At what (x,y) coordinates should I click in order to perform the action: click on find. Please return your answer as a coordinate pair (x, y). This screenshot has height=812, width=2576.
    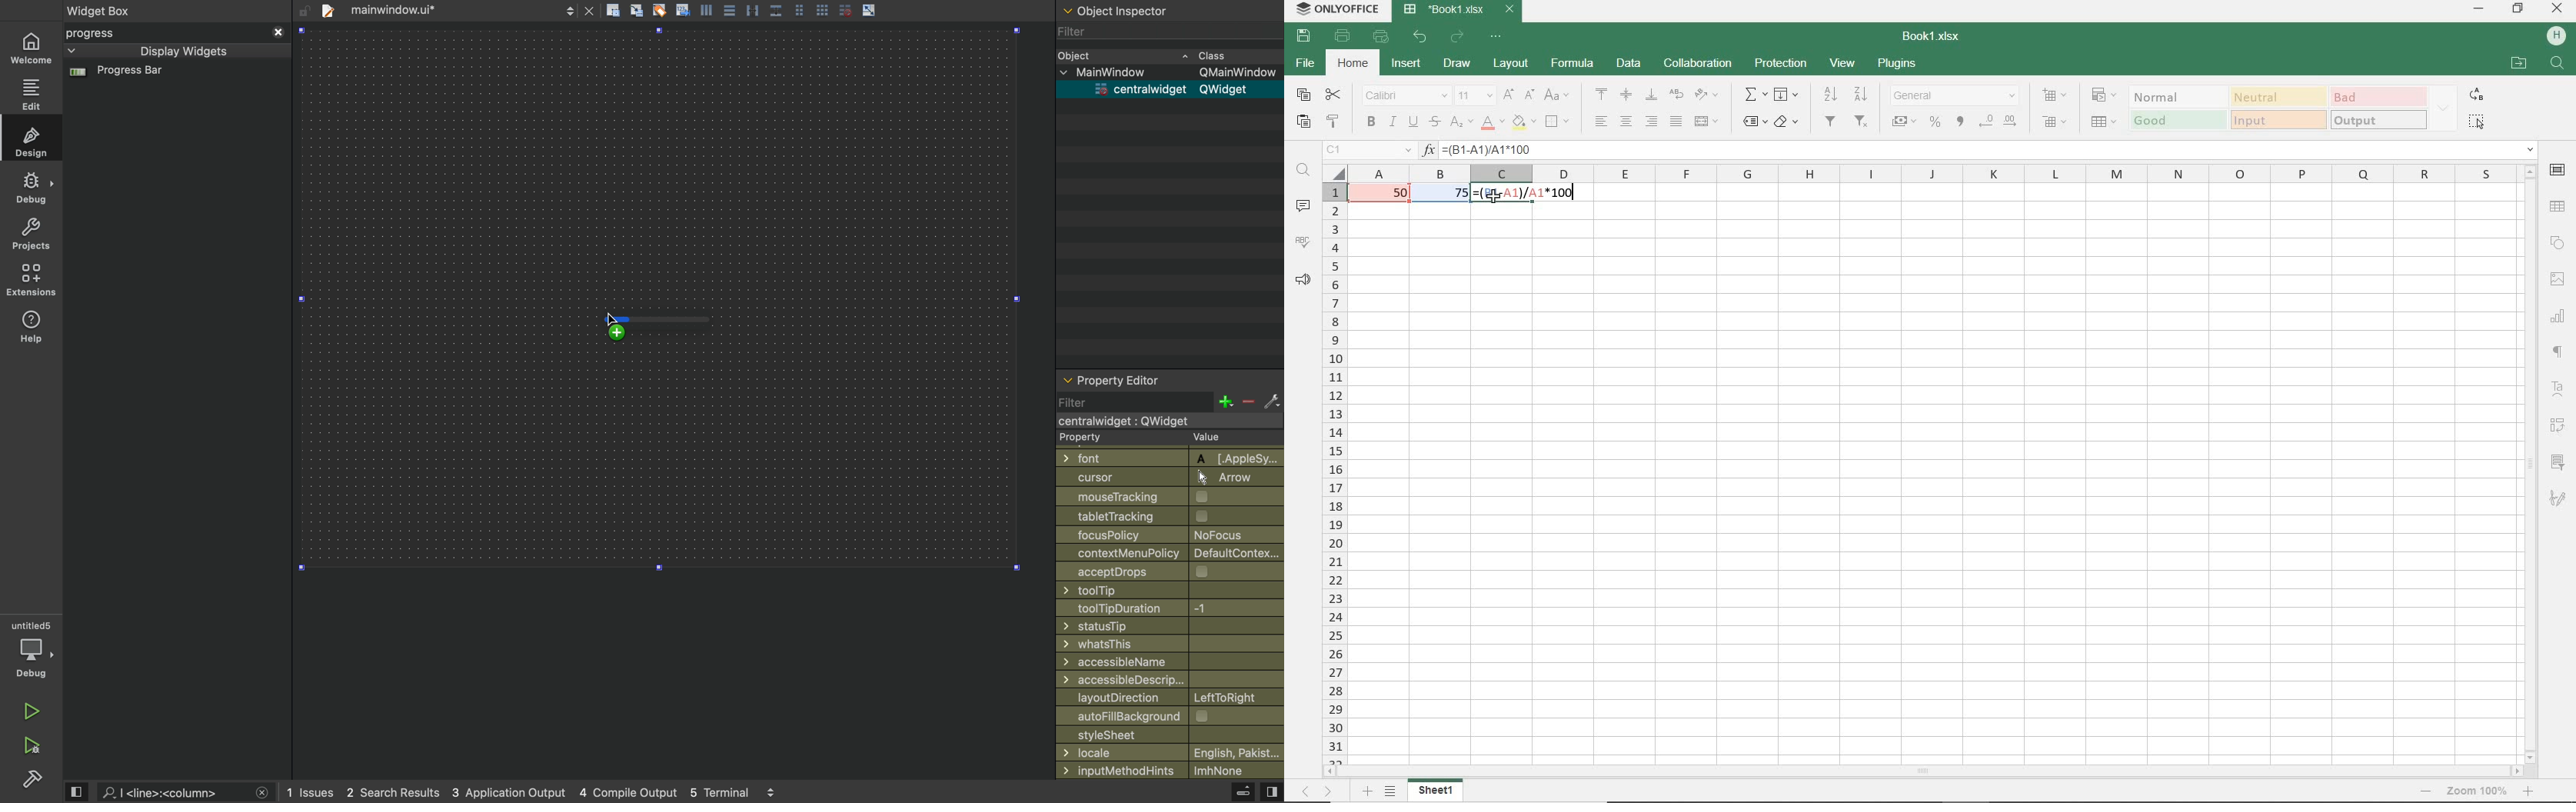
    Looking at the image, I should click on (2556, 62).